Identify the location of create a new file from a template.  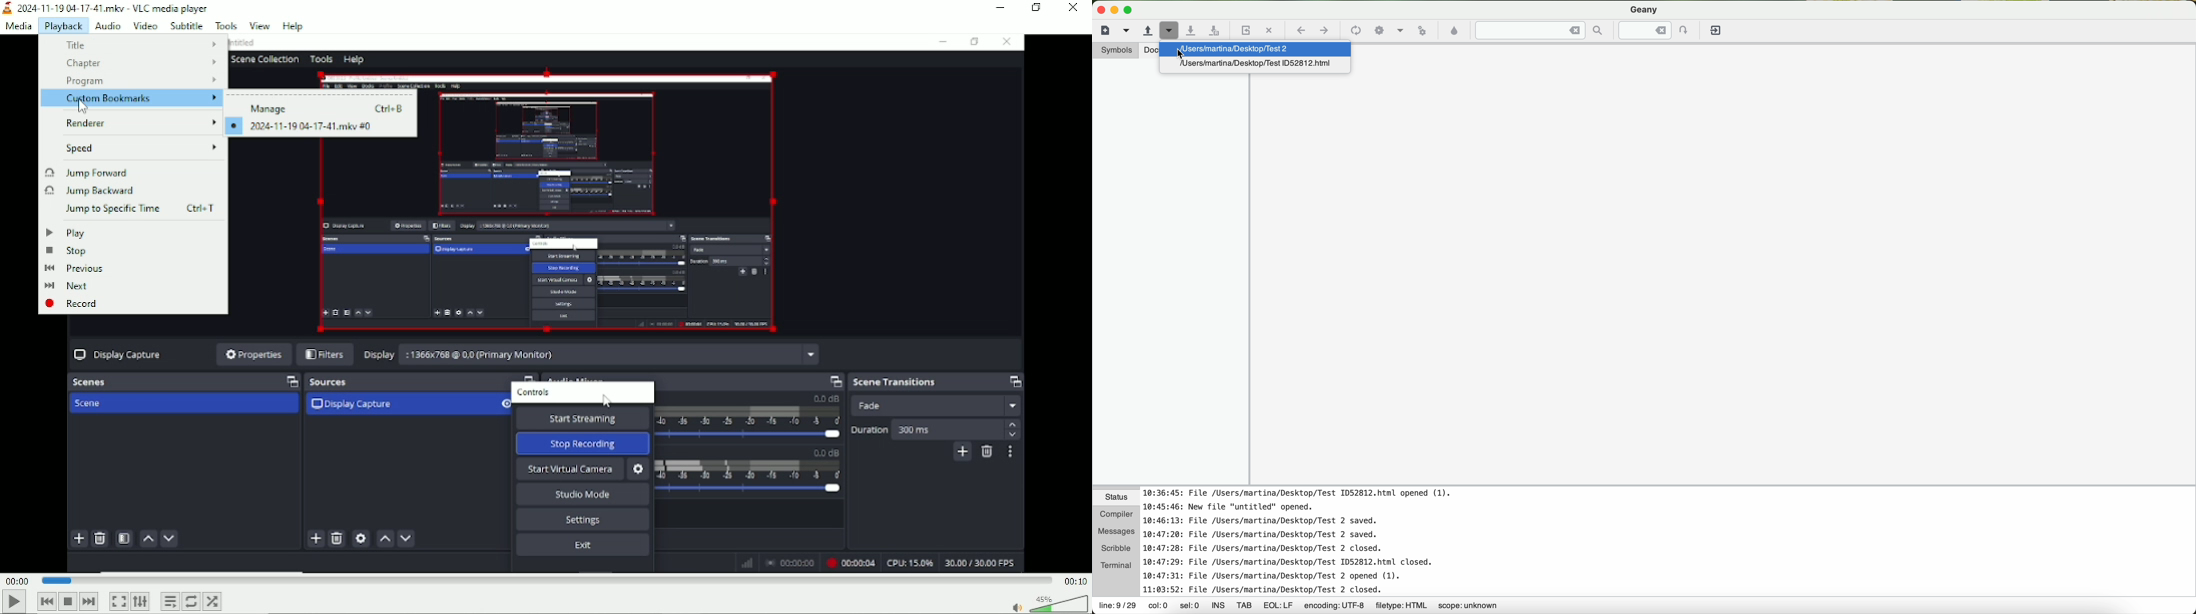
(1128, 32).